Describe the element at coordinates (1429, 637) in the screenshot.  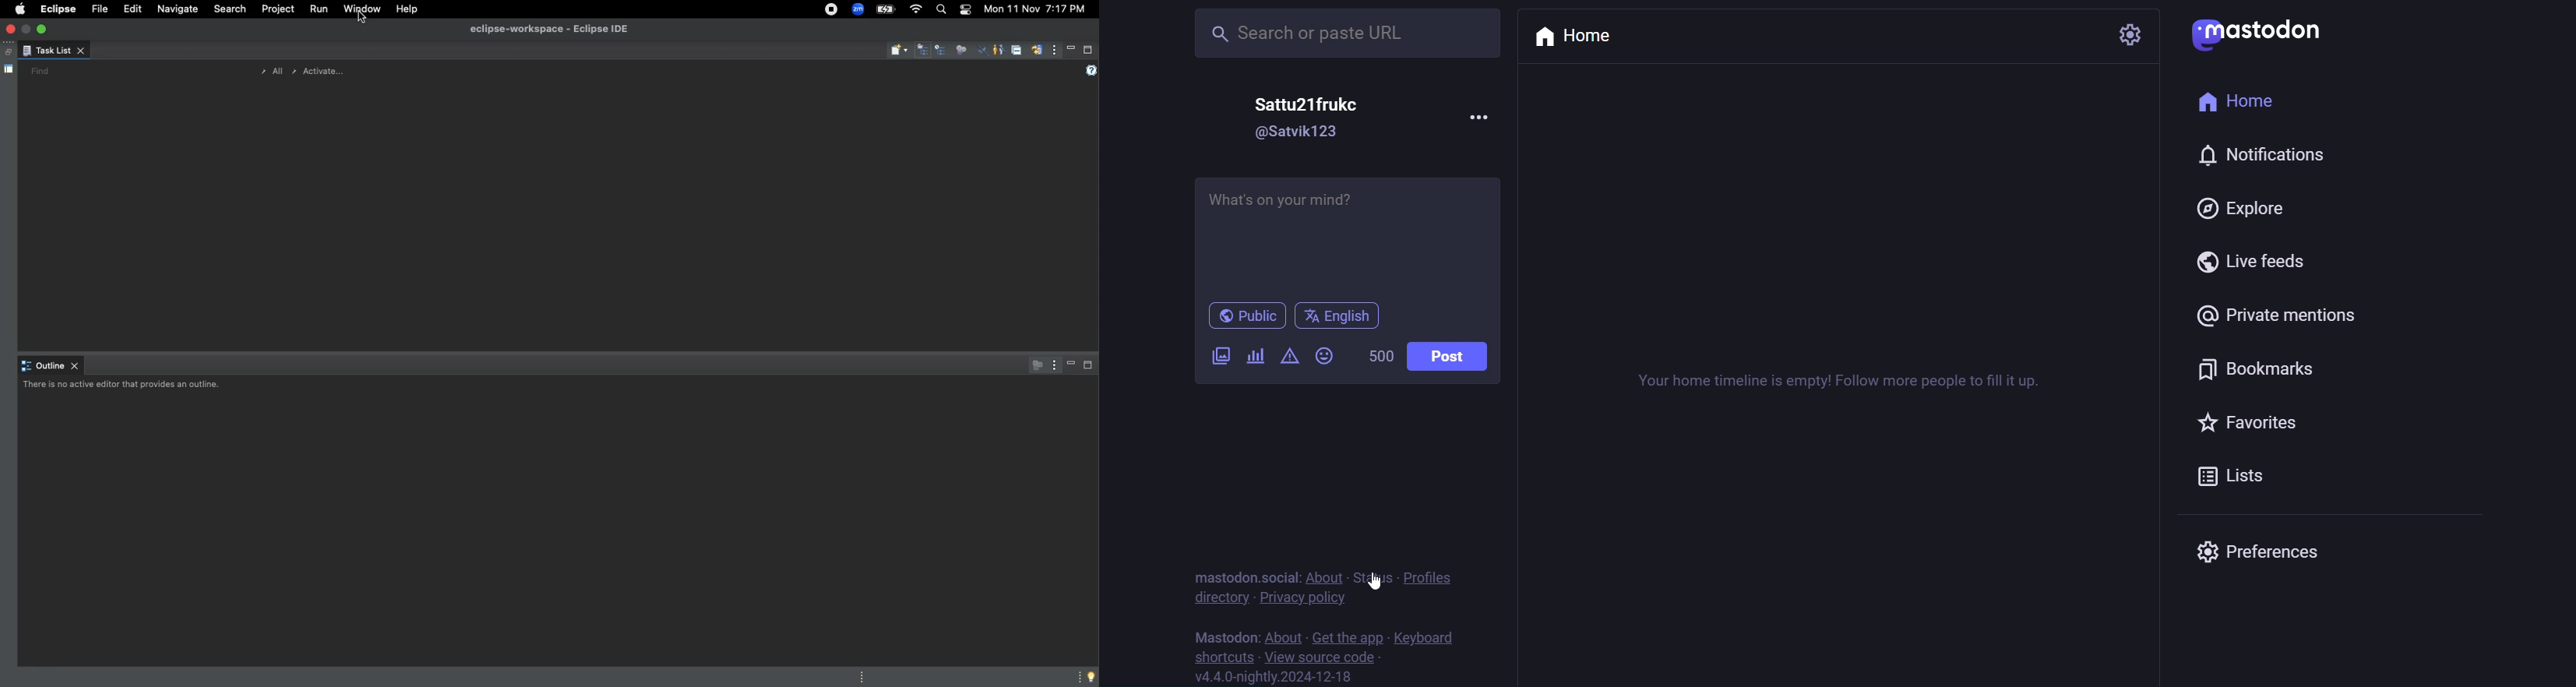
I see `keyboard` at that location.